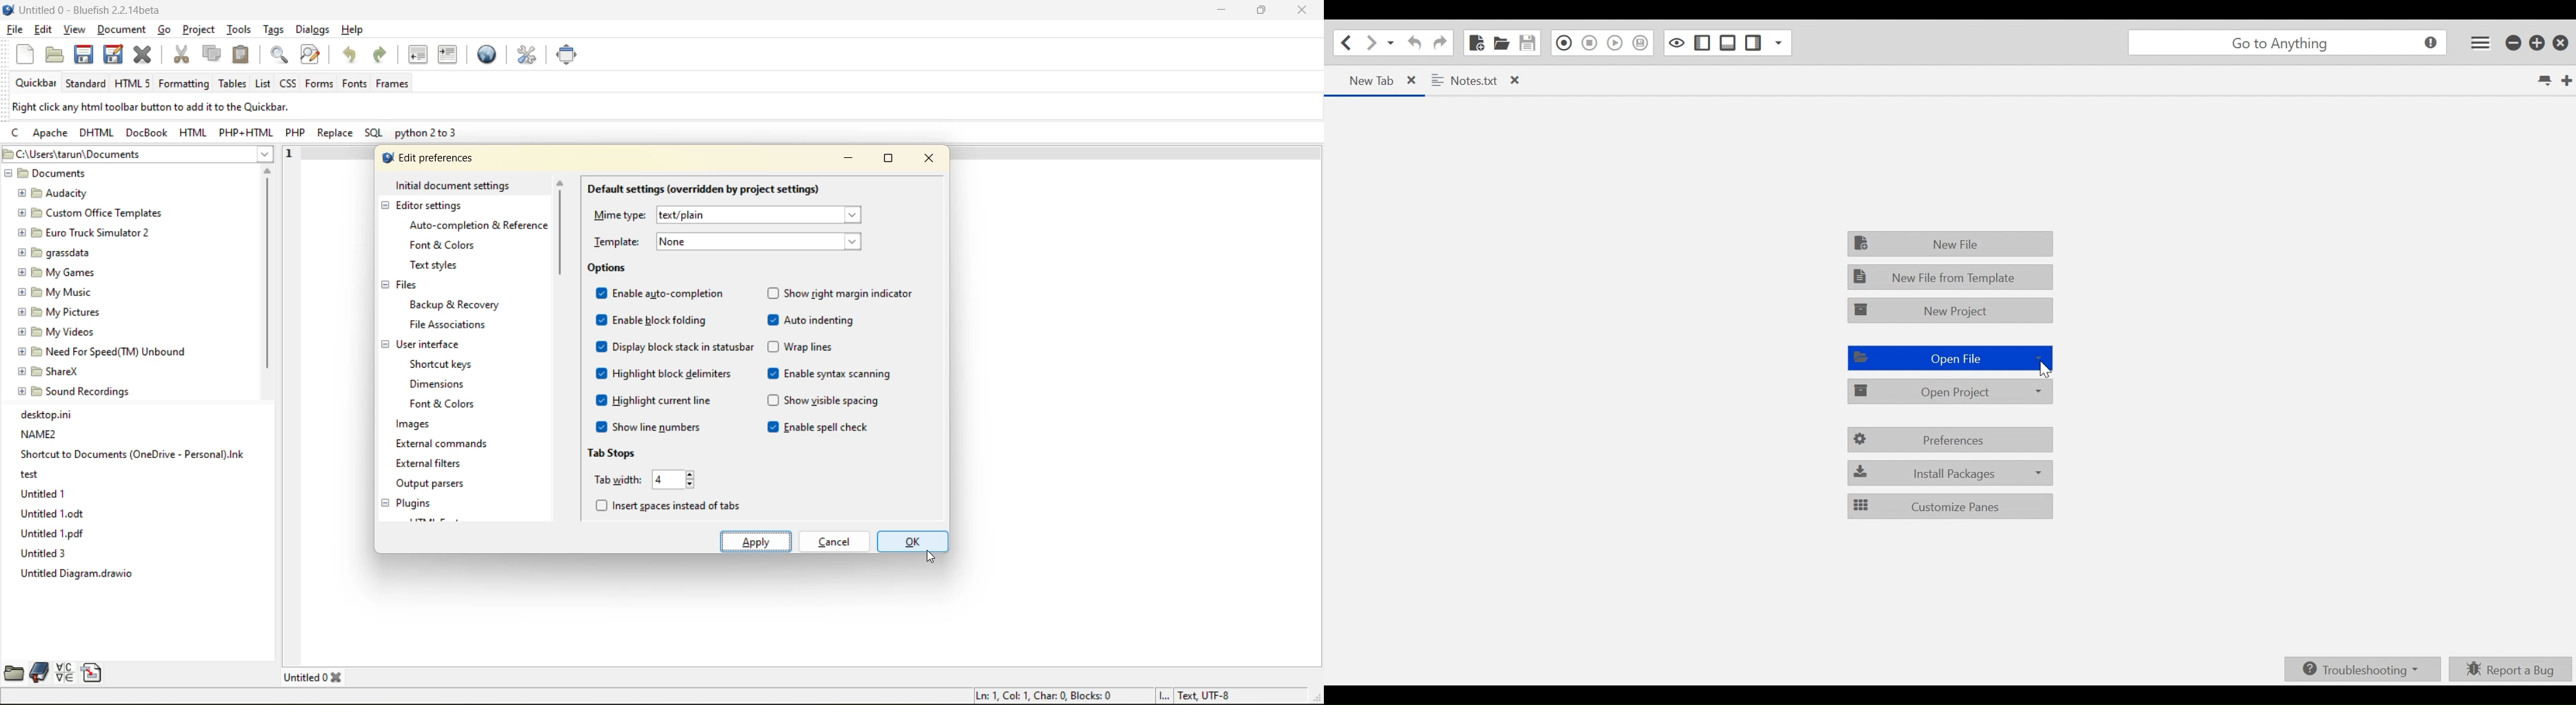 Image resolution: width=2576 pixels, height=728 pixels. What do you see at coordinates (232, 85) in the screenshot?
I see `tables` at bounding box center [232, 85].